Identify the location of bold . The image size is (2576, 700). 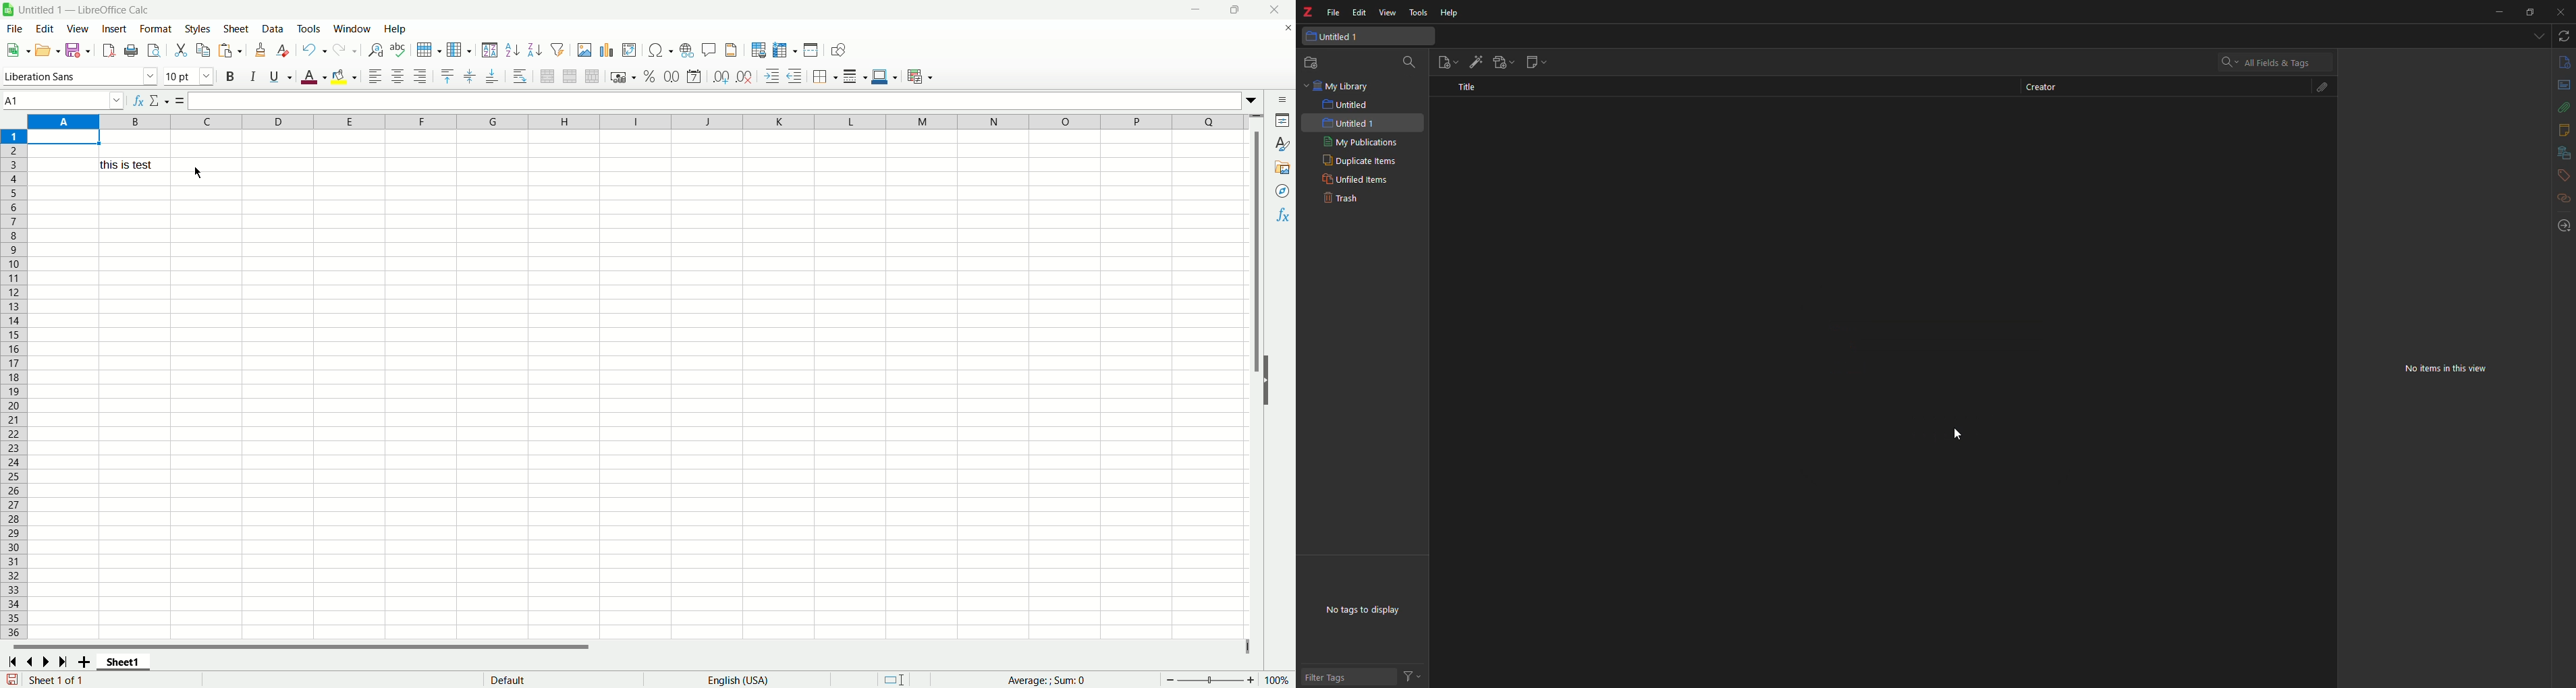
(232, 76).